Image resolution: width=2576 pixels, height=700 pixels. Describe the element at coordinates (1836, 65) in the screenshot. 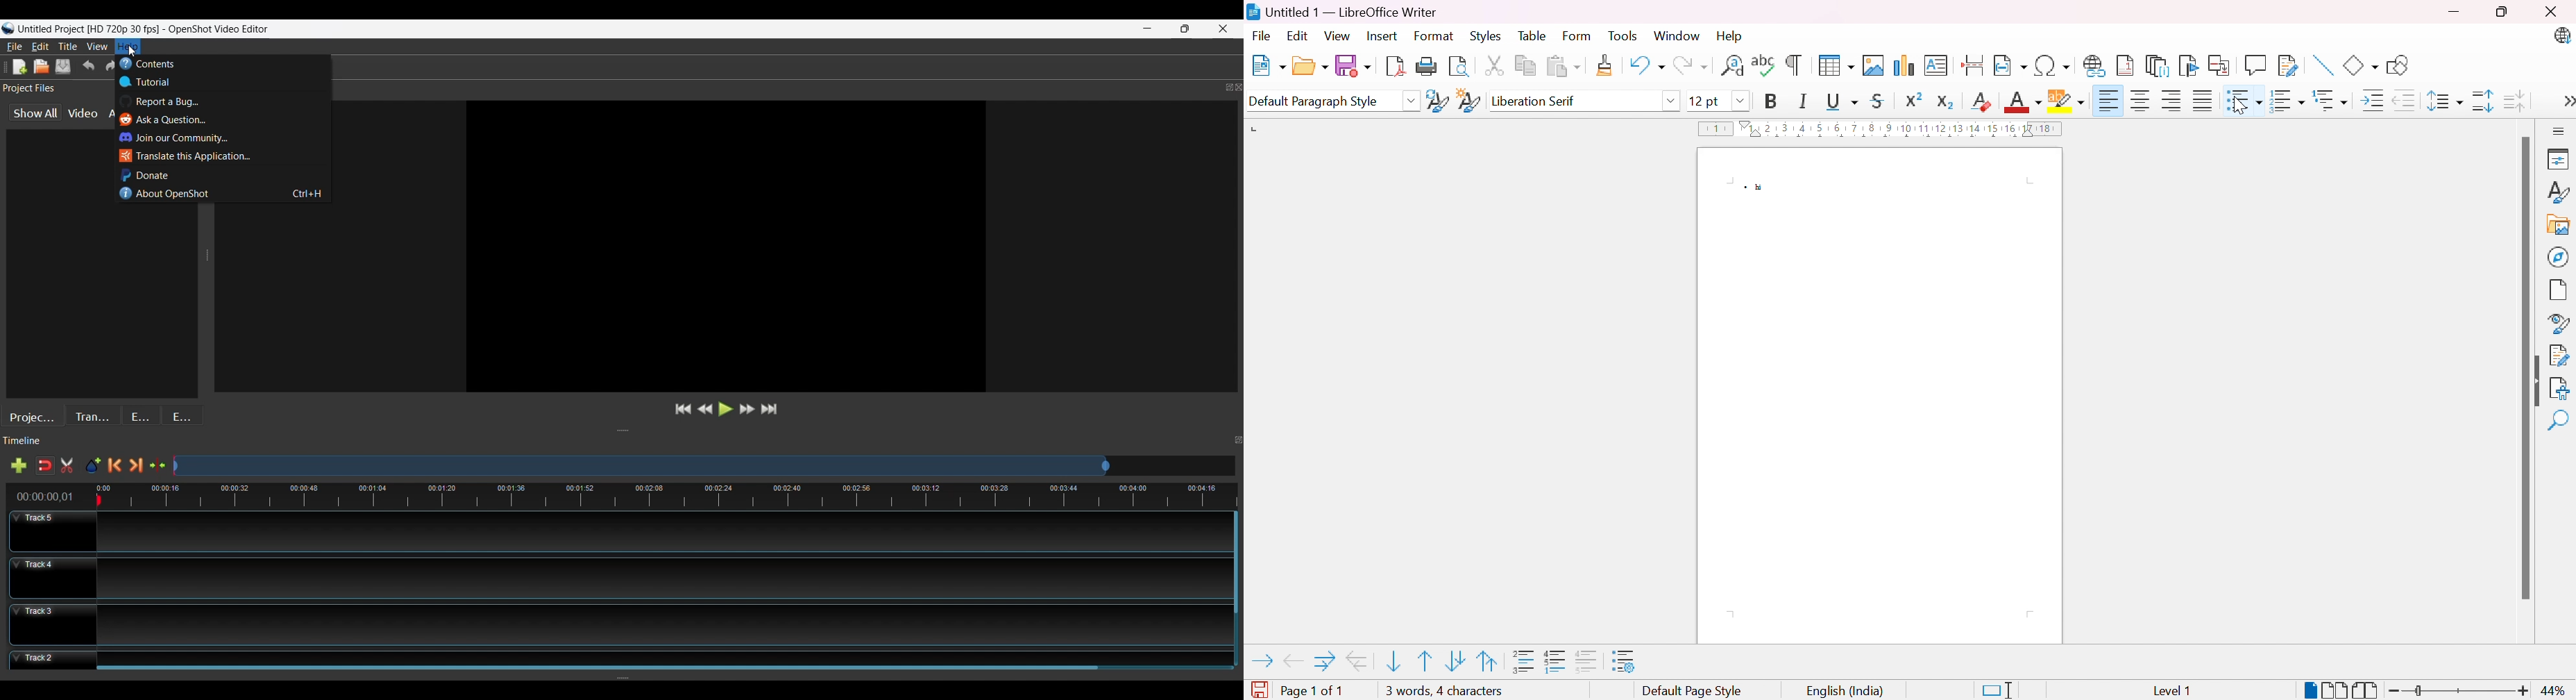

I see `Insert table` at that location.